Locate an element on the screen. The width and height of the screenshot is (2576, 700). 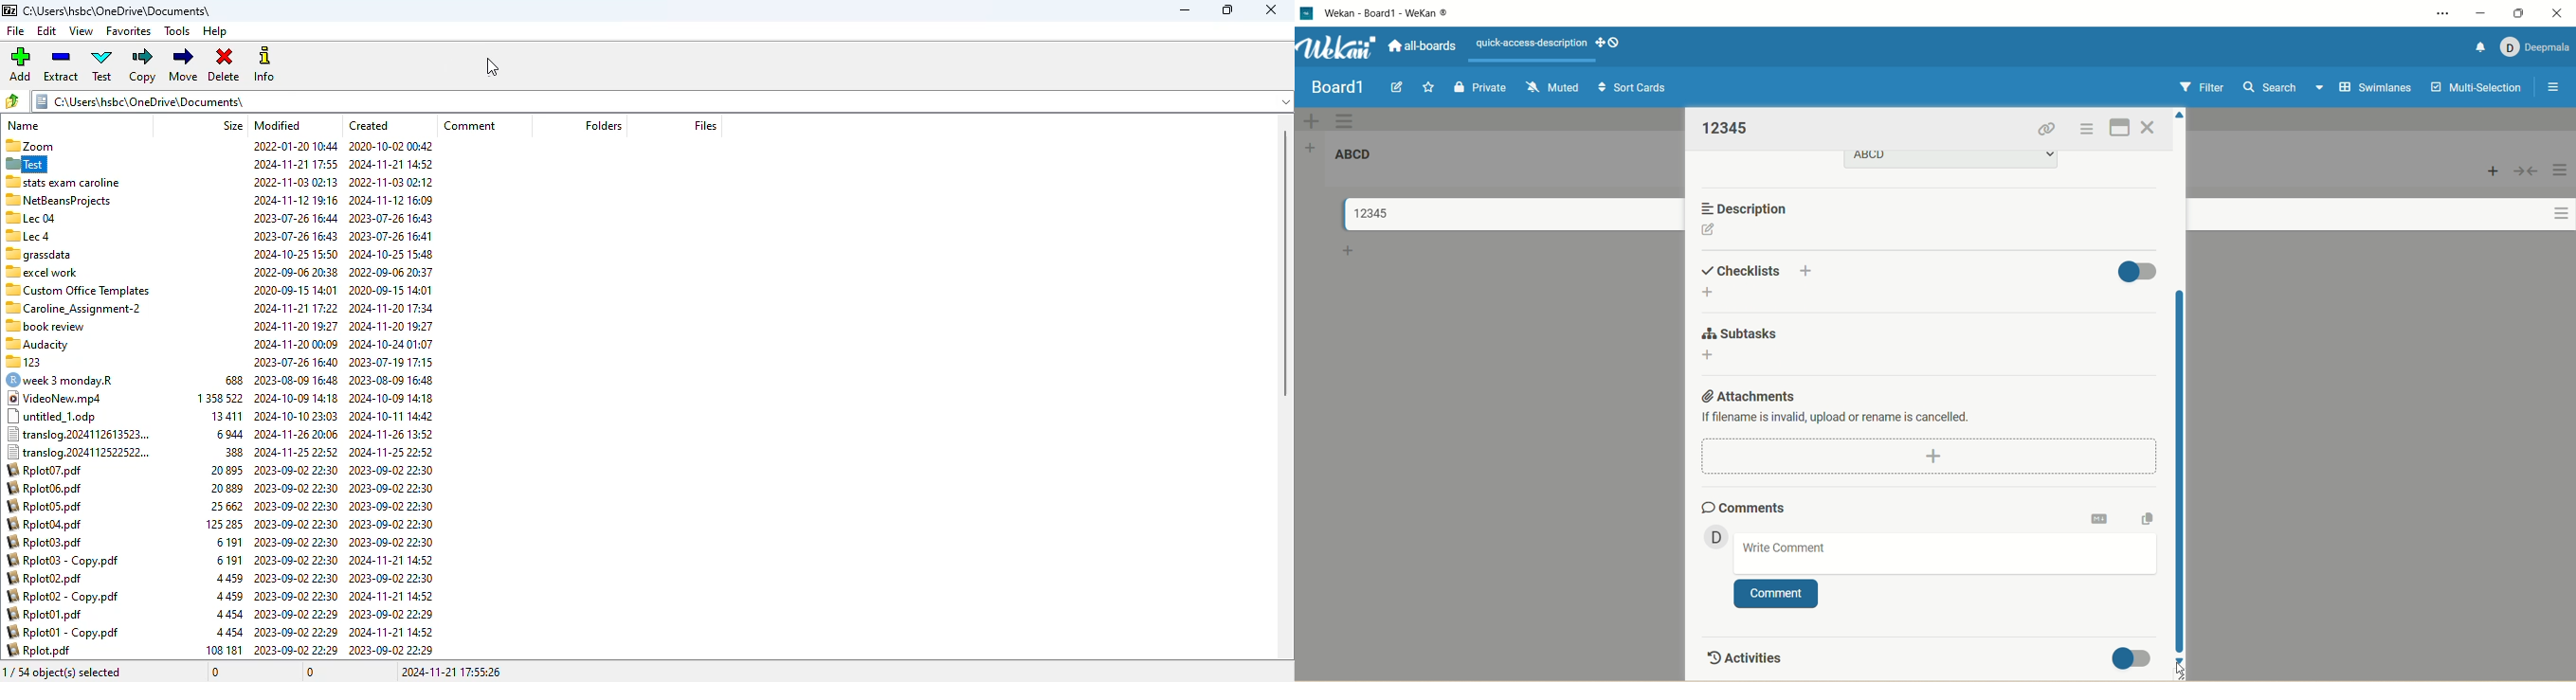
translog.2024112613523... is located at coordinates (80, 434).